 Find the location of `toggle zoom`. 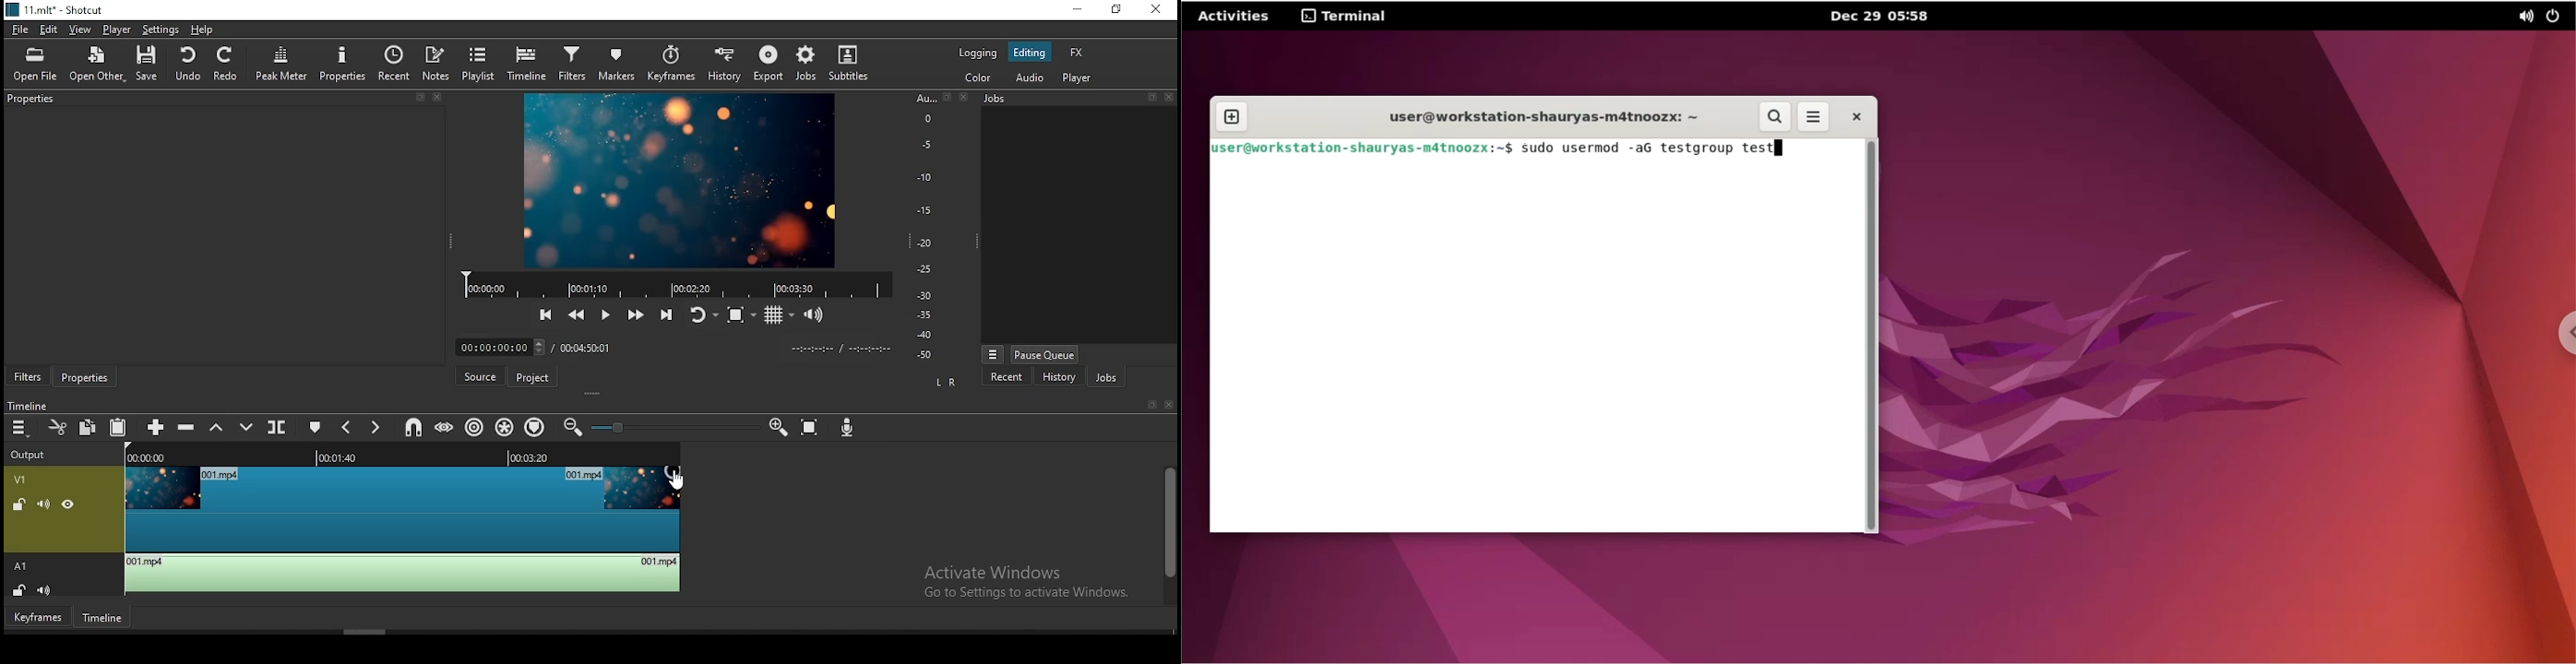

toggle zoom is located at coordinates (740, 319).